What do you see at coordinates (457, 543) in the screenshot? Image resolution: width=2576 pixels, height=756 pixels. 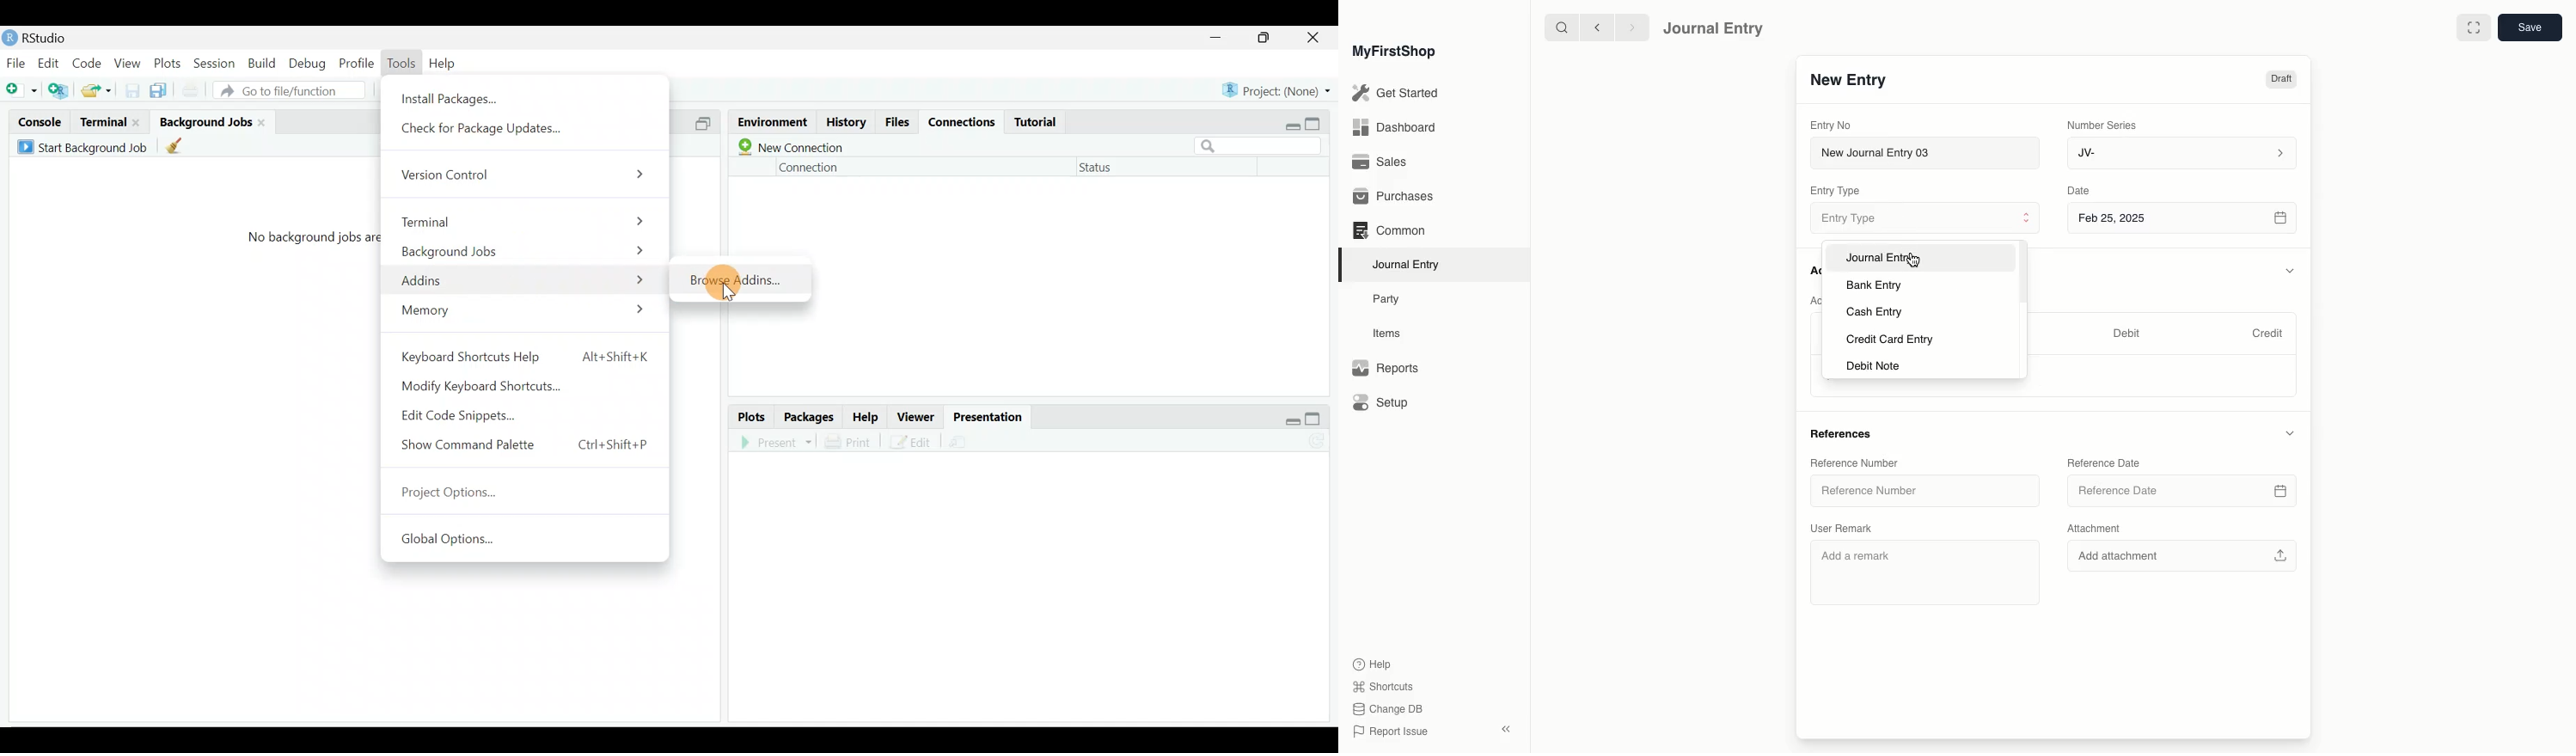 I see `Global Options...` at bounding box center [457, 543].